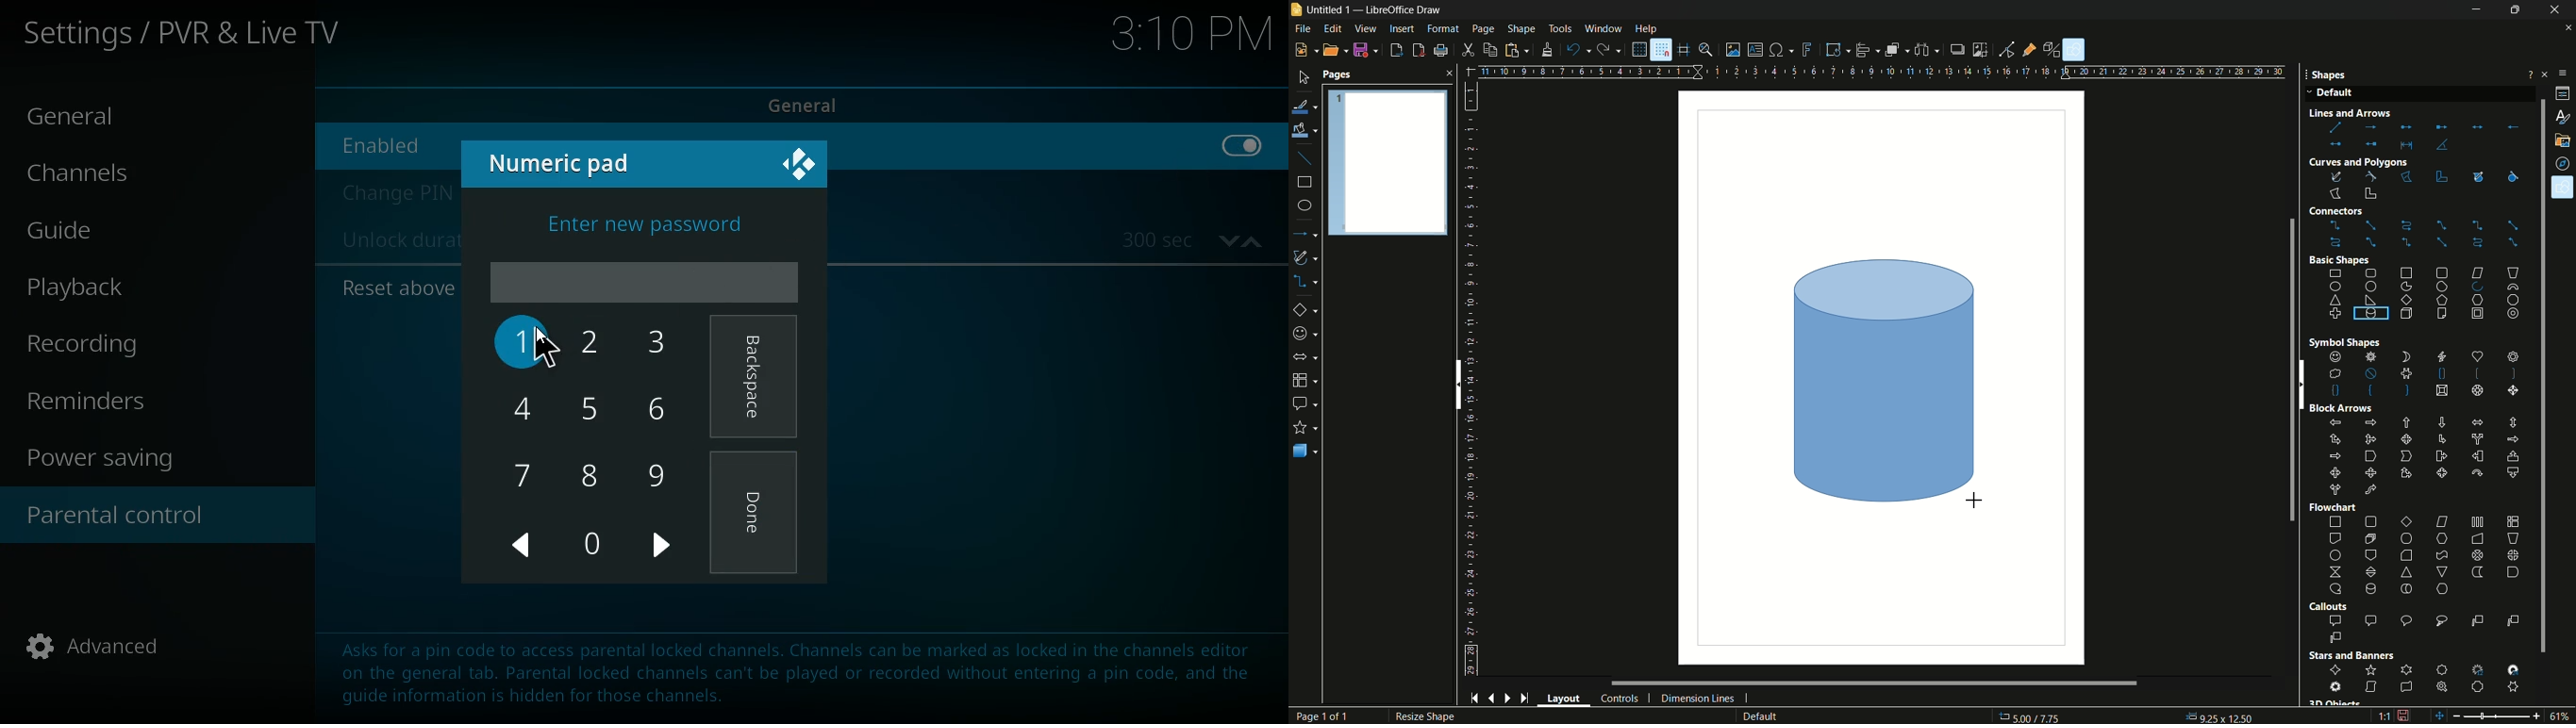 The image size is (2576, 728). Describe the element at coordinates (2335, 507) in the screenshot. I see `Flowchart` at that location.